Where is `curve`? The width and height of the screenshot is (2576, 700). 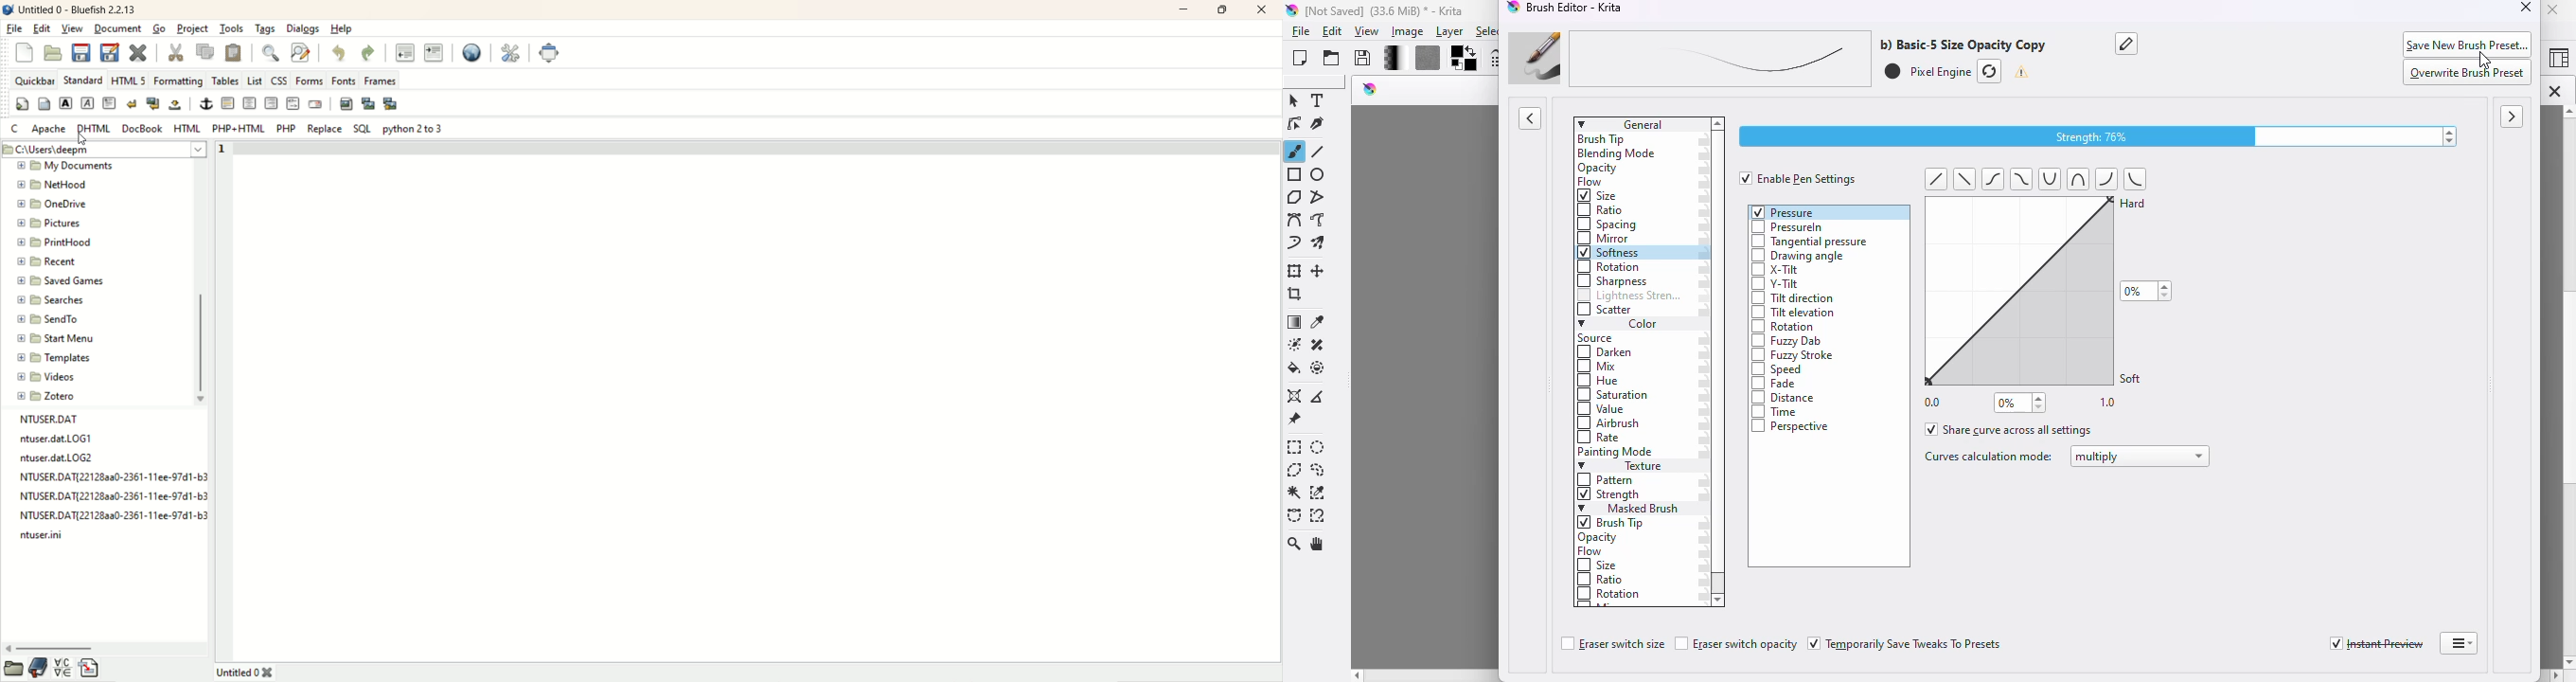
curve is located at coordinates (2051, 180).